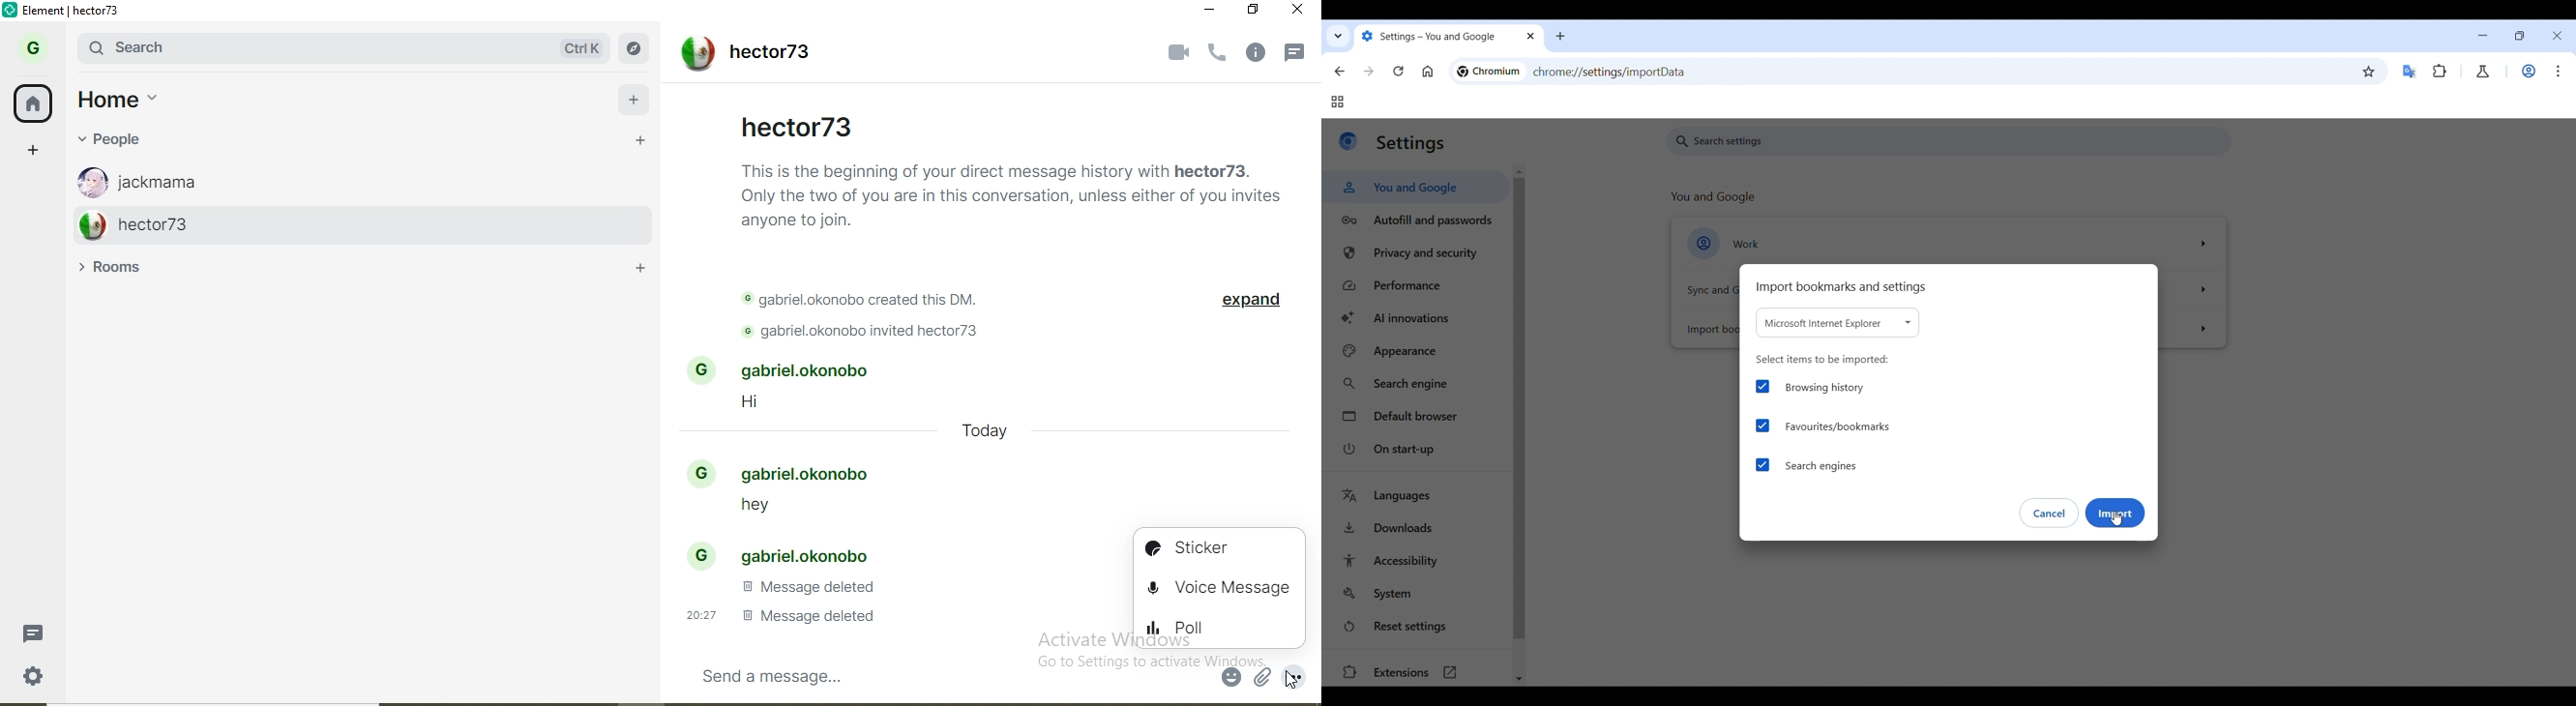 This screenshot has height=728, width=2576. Describe the element at coordinates (788, 371) in the screenshot. I see `gabriel.okonobo` at that location.